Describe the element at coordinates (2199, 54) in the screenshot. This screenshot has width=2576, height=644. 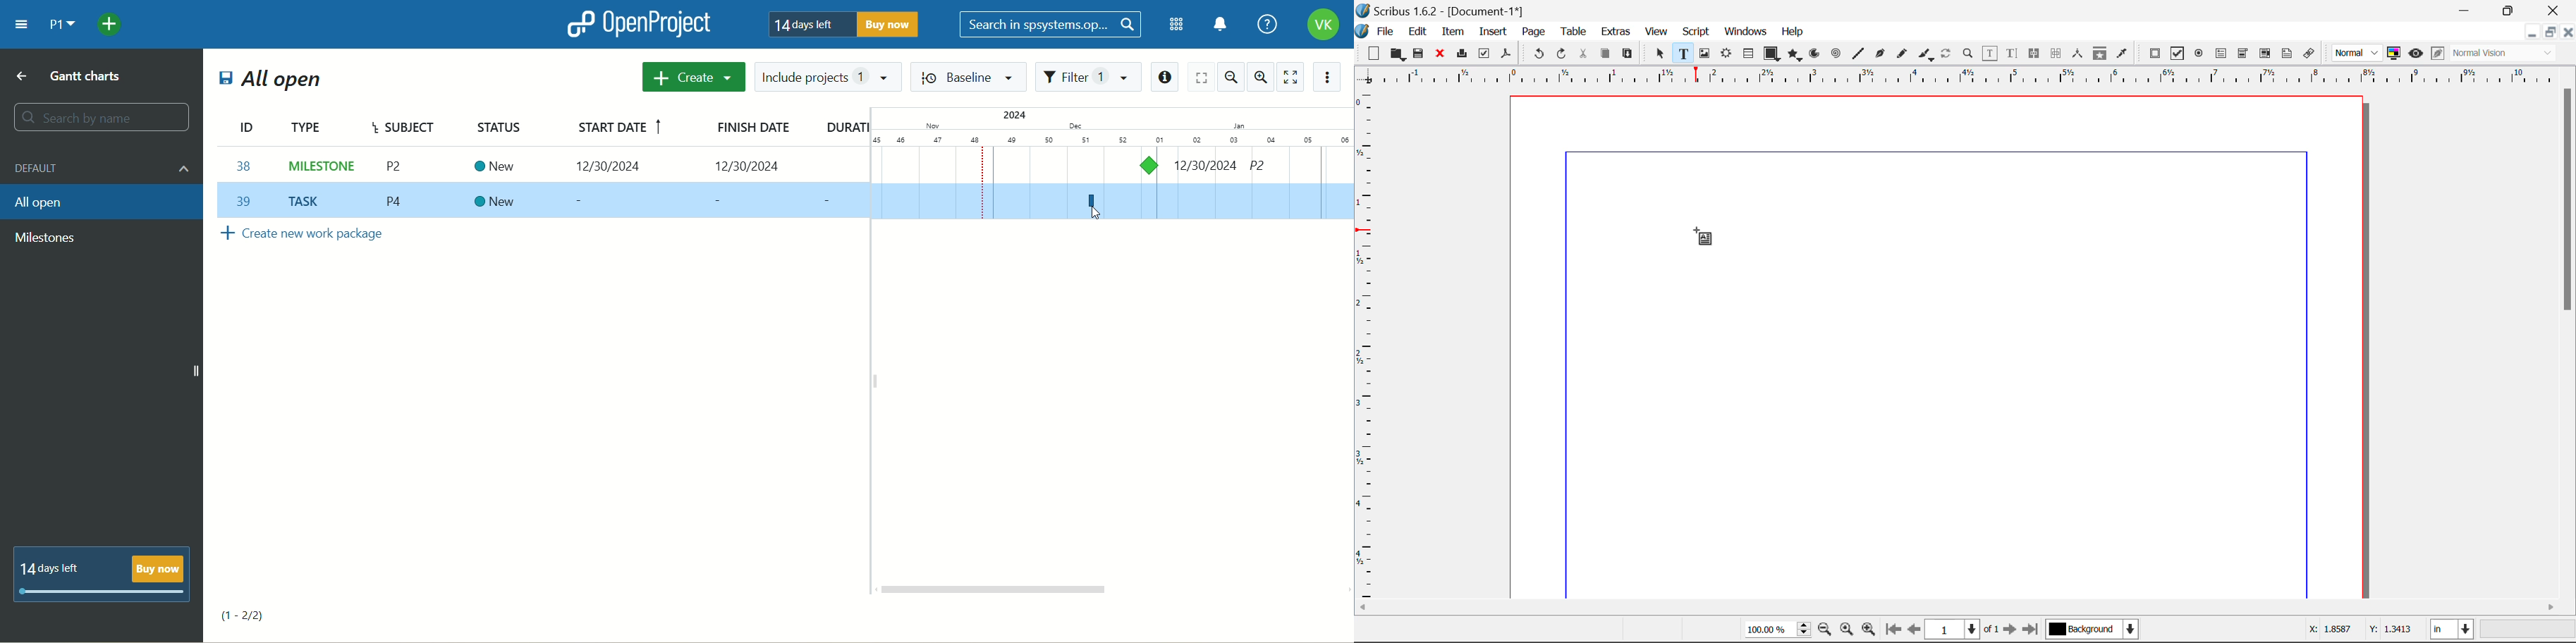
I see `Pdf Radio Button` at that location.